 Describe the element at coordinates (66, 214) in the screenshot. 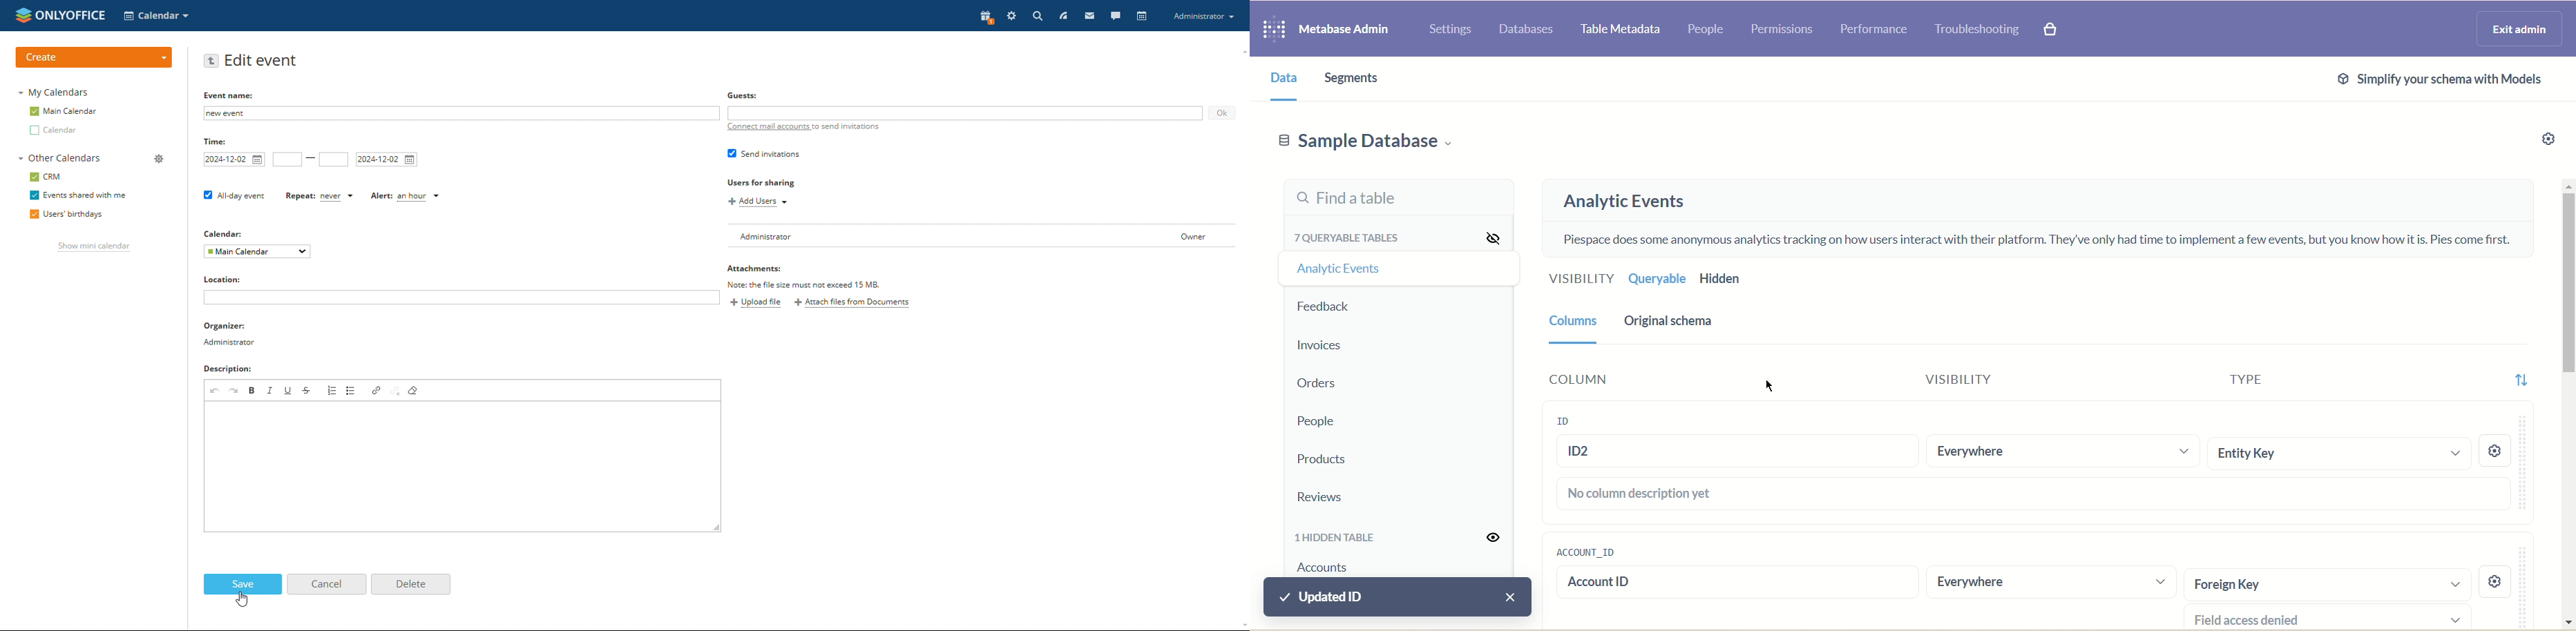

I see `users' birthdays` at that location.